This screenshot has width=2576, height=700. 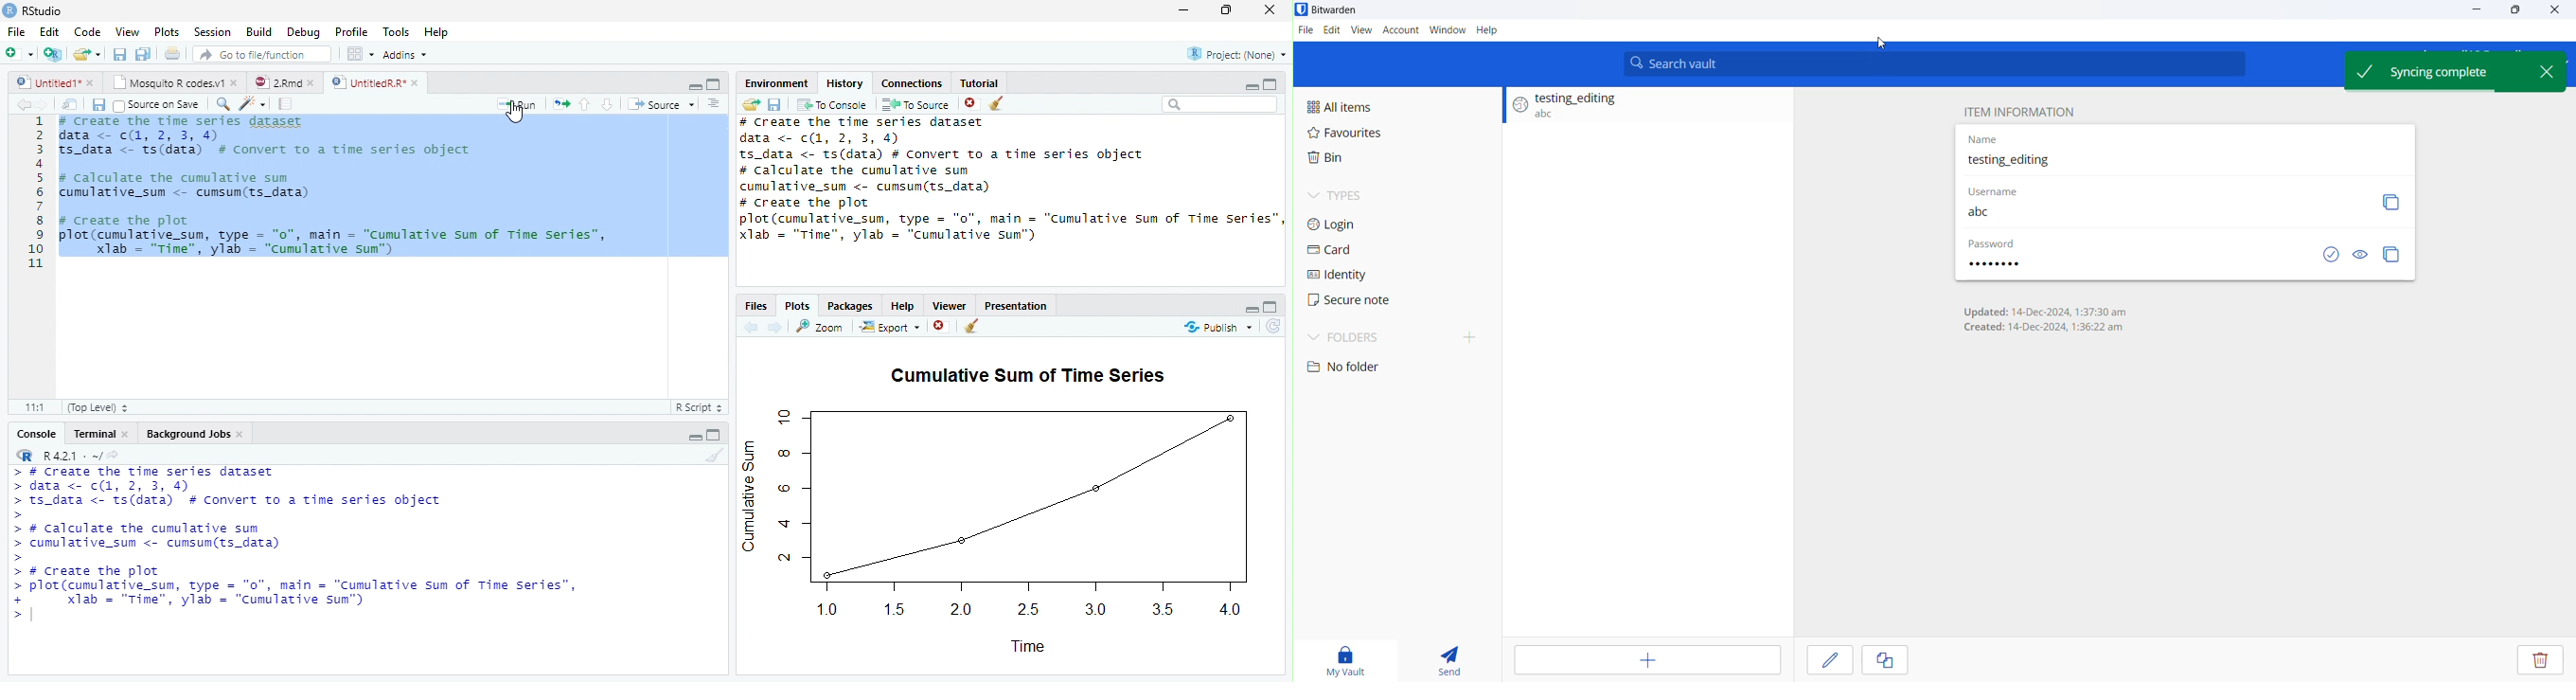 What do you see at coordinates (1359, 368) in the screenshot?
I see `No folder` at bounding box center [1359, 368].